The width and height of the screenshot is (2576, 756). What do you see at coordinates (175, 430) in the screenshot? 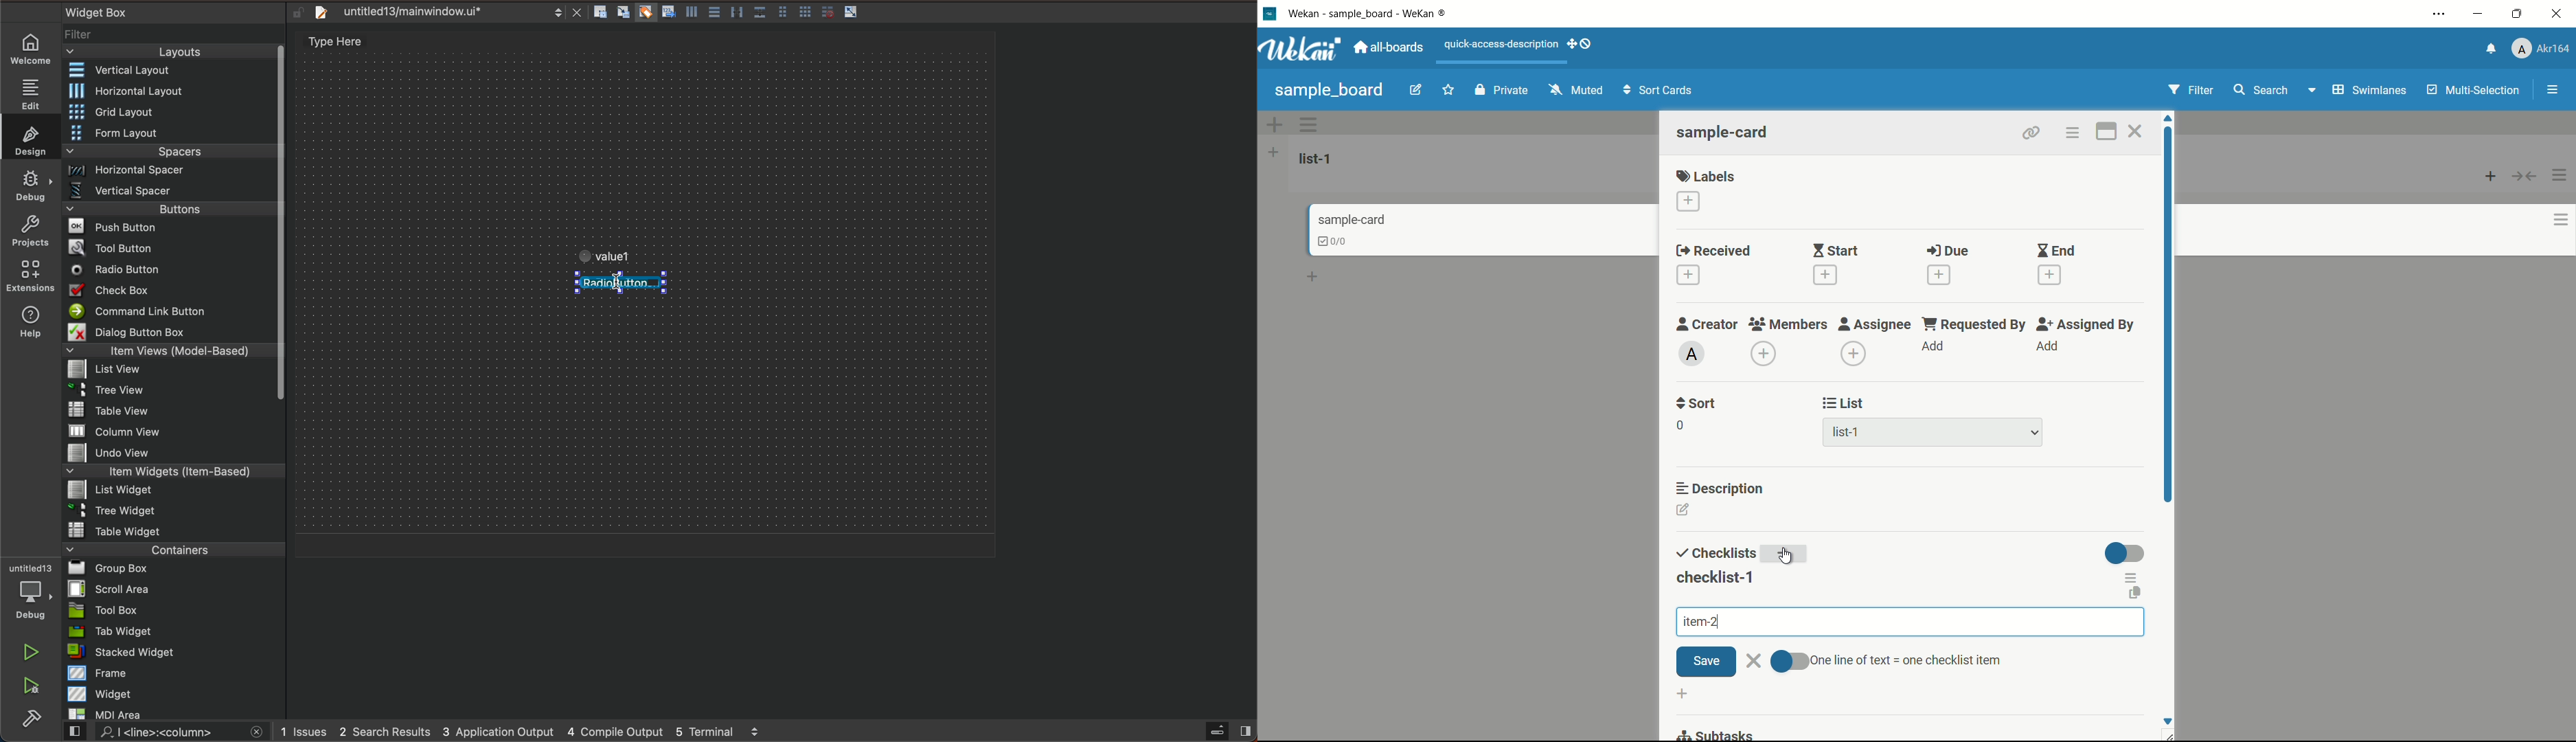
I see `column ` at bounding box center [175, 430].